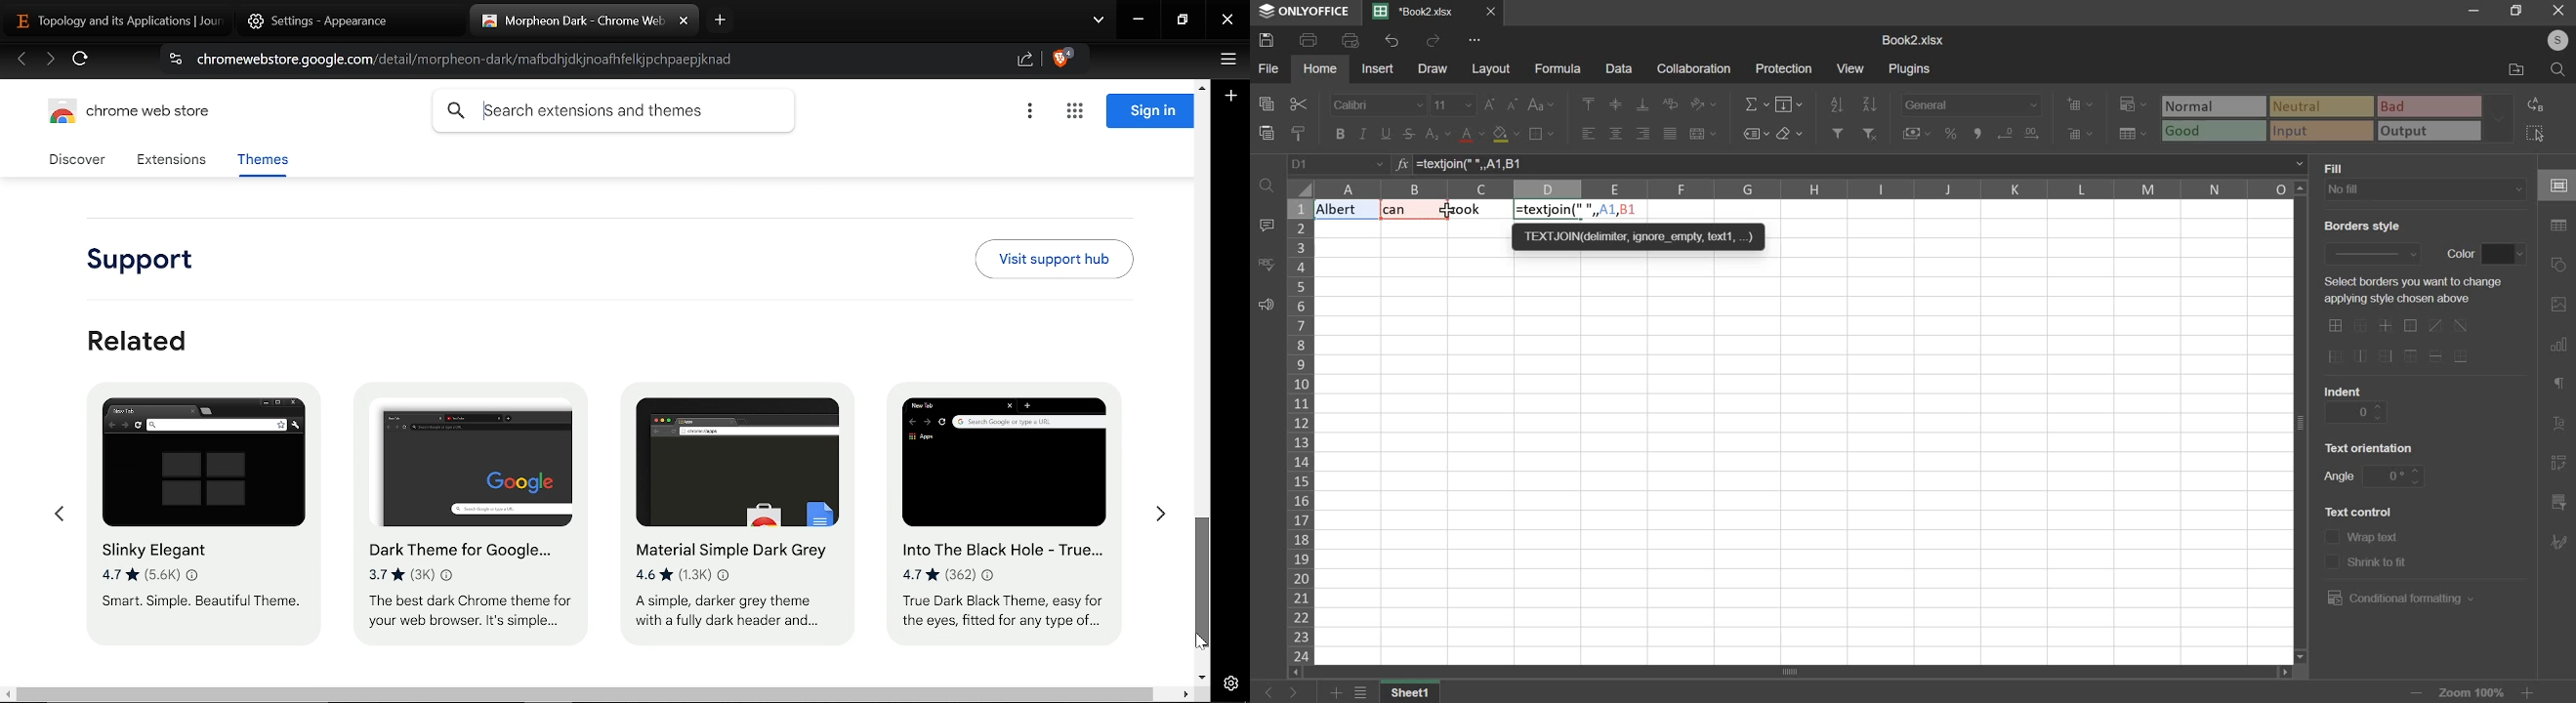 Image resolution: width=2576 pixels, height=728 pixels. I want to click on copy style, so click(1299, 133).